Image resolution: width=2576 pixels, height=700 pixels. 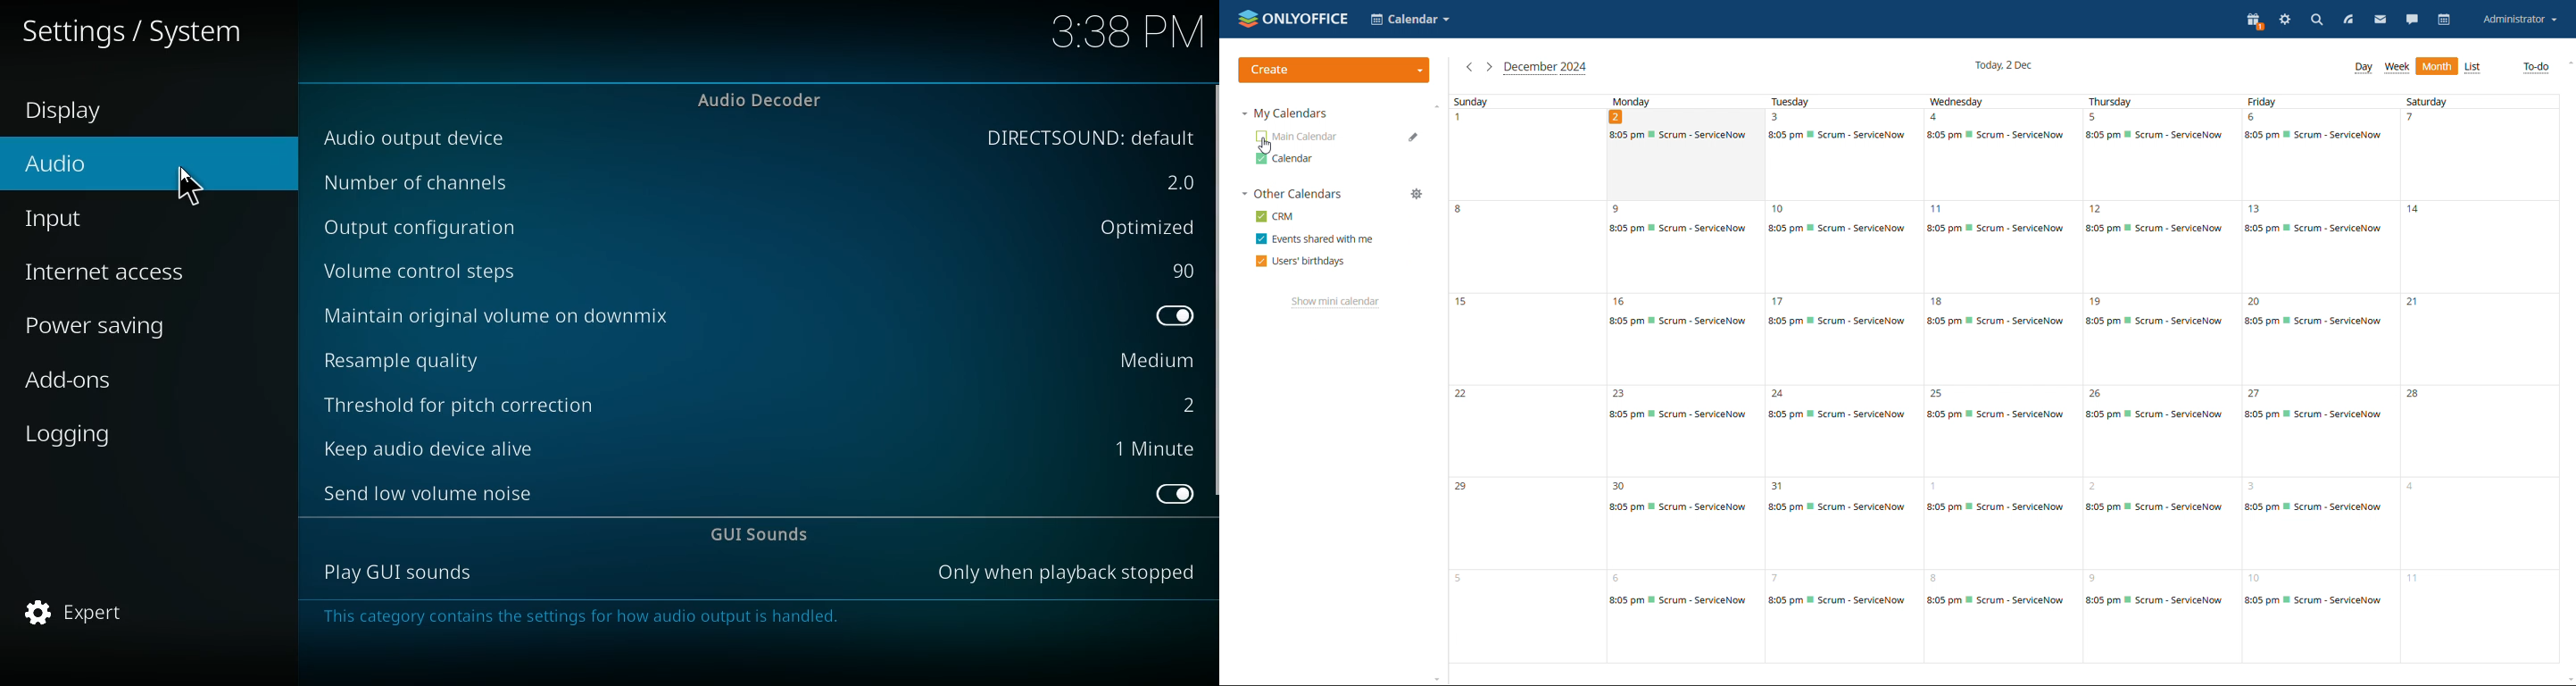 What do you see at coordinates (121, 431) in the screenshot?
I see `logging` at bounding box center [121, 431].